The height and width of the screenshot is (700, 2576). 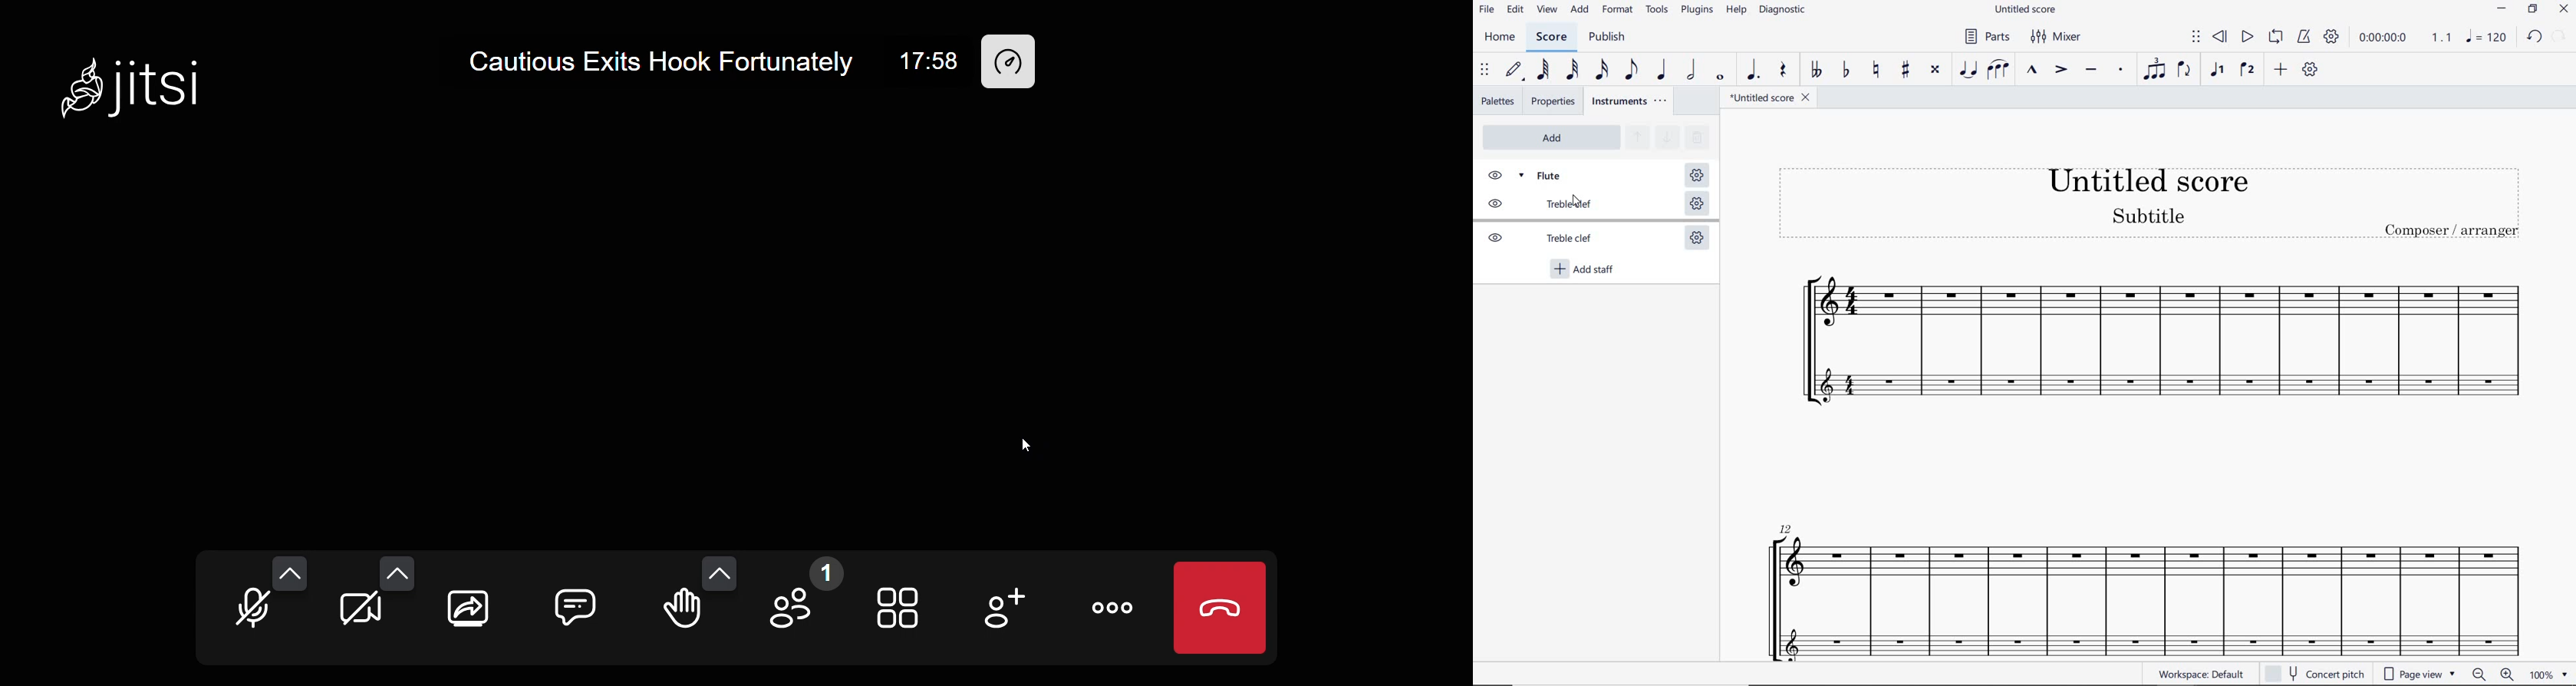 I want to click on PUBLISH, so click(x=1611, y=39).